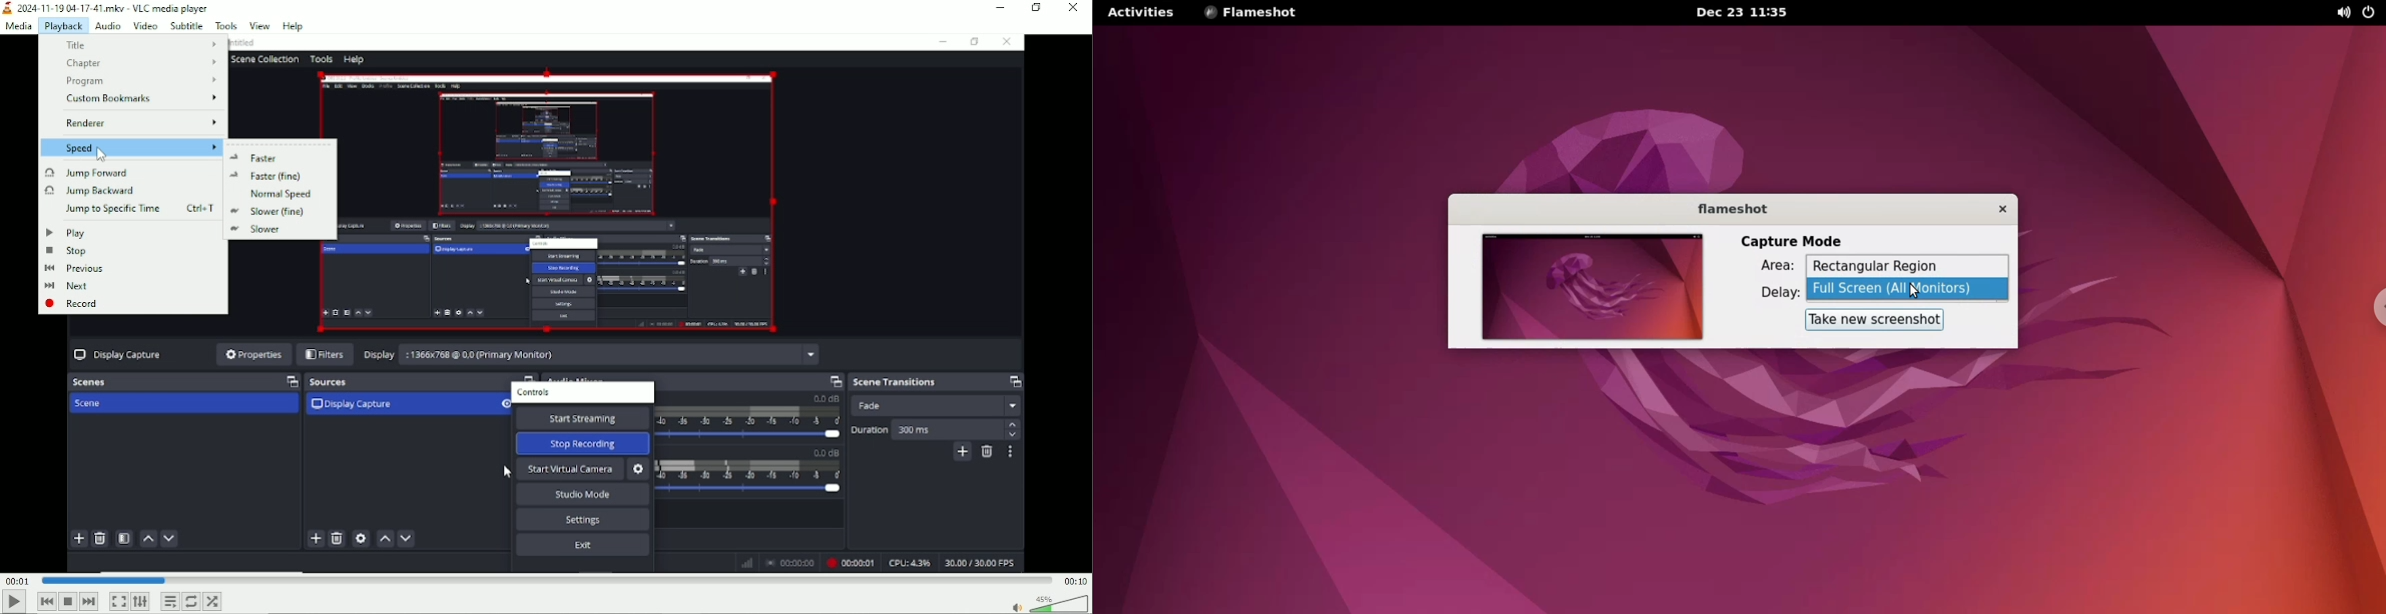 This screenshot has height=616, width=2408. Describe the element at coordinates (107, 24) in the screenshot. I see `audio` at that location.